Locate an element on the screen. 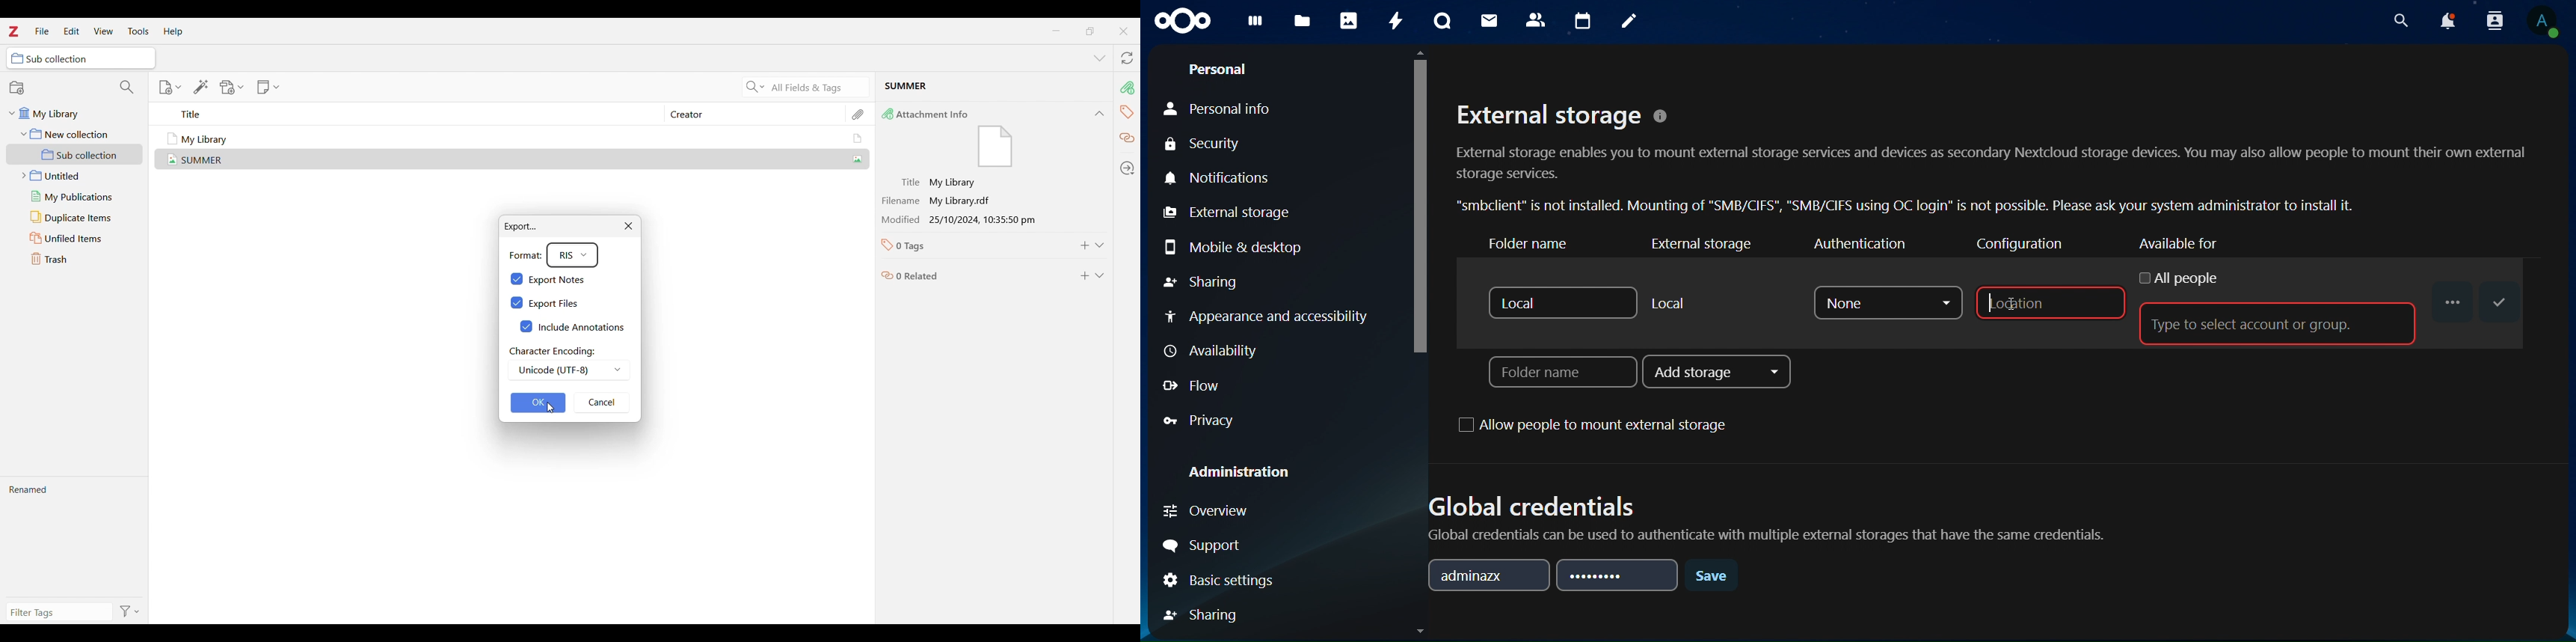  Minimize is located at coordinates (1056, 30).